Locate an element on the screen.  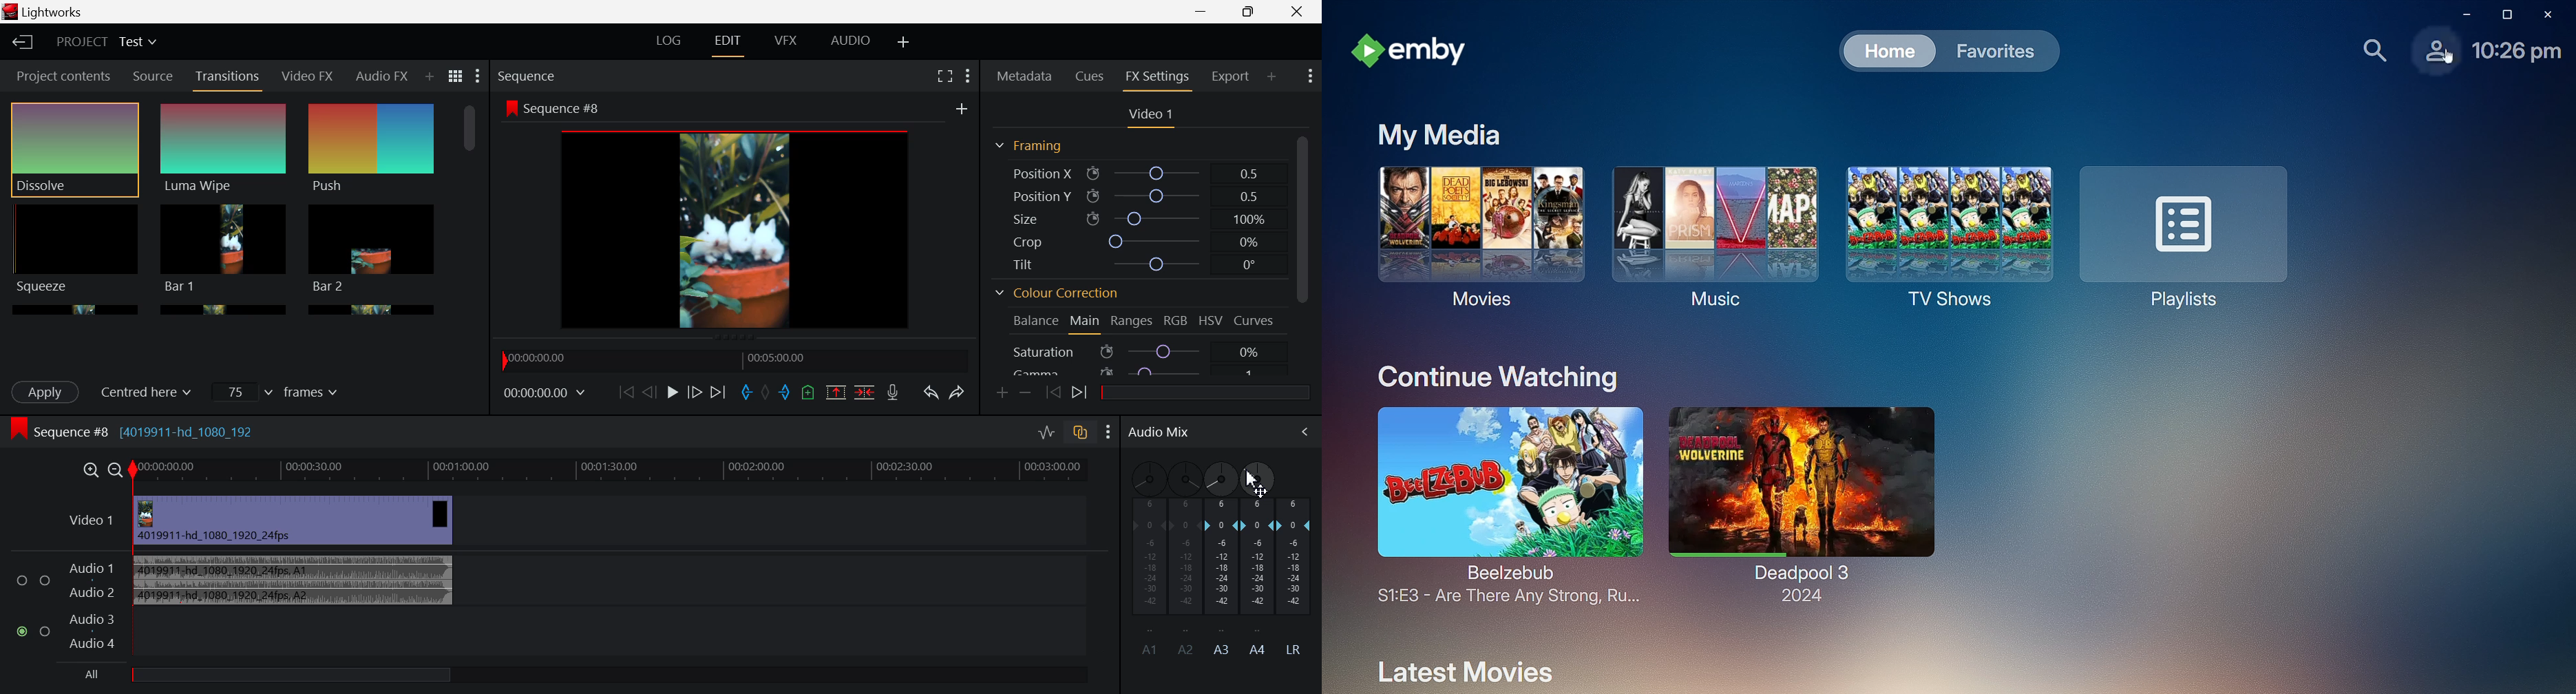
Show Settings is located at coordinates (478, 76).